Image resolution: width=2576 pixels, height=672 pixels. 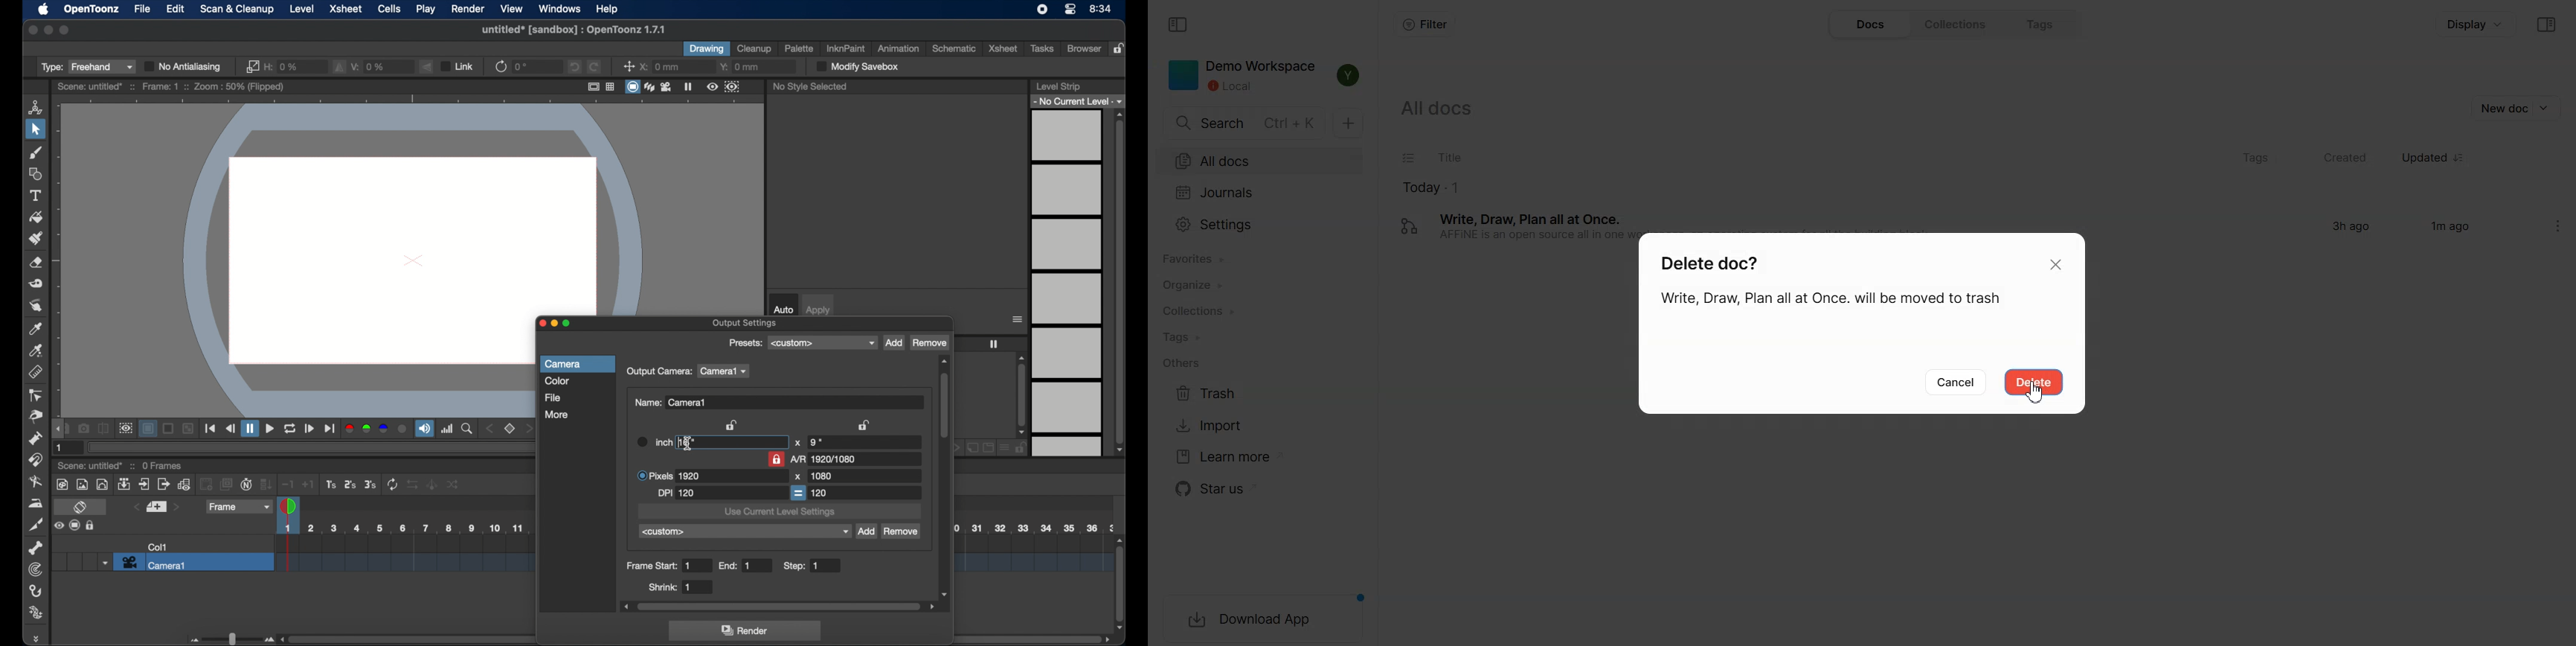 What do you see at coordinates (671, 403) in the screenshot?
I see `name` at bounding box center [671, 403].